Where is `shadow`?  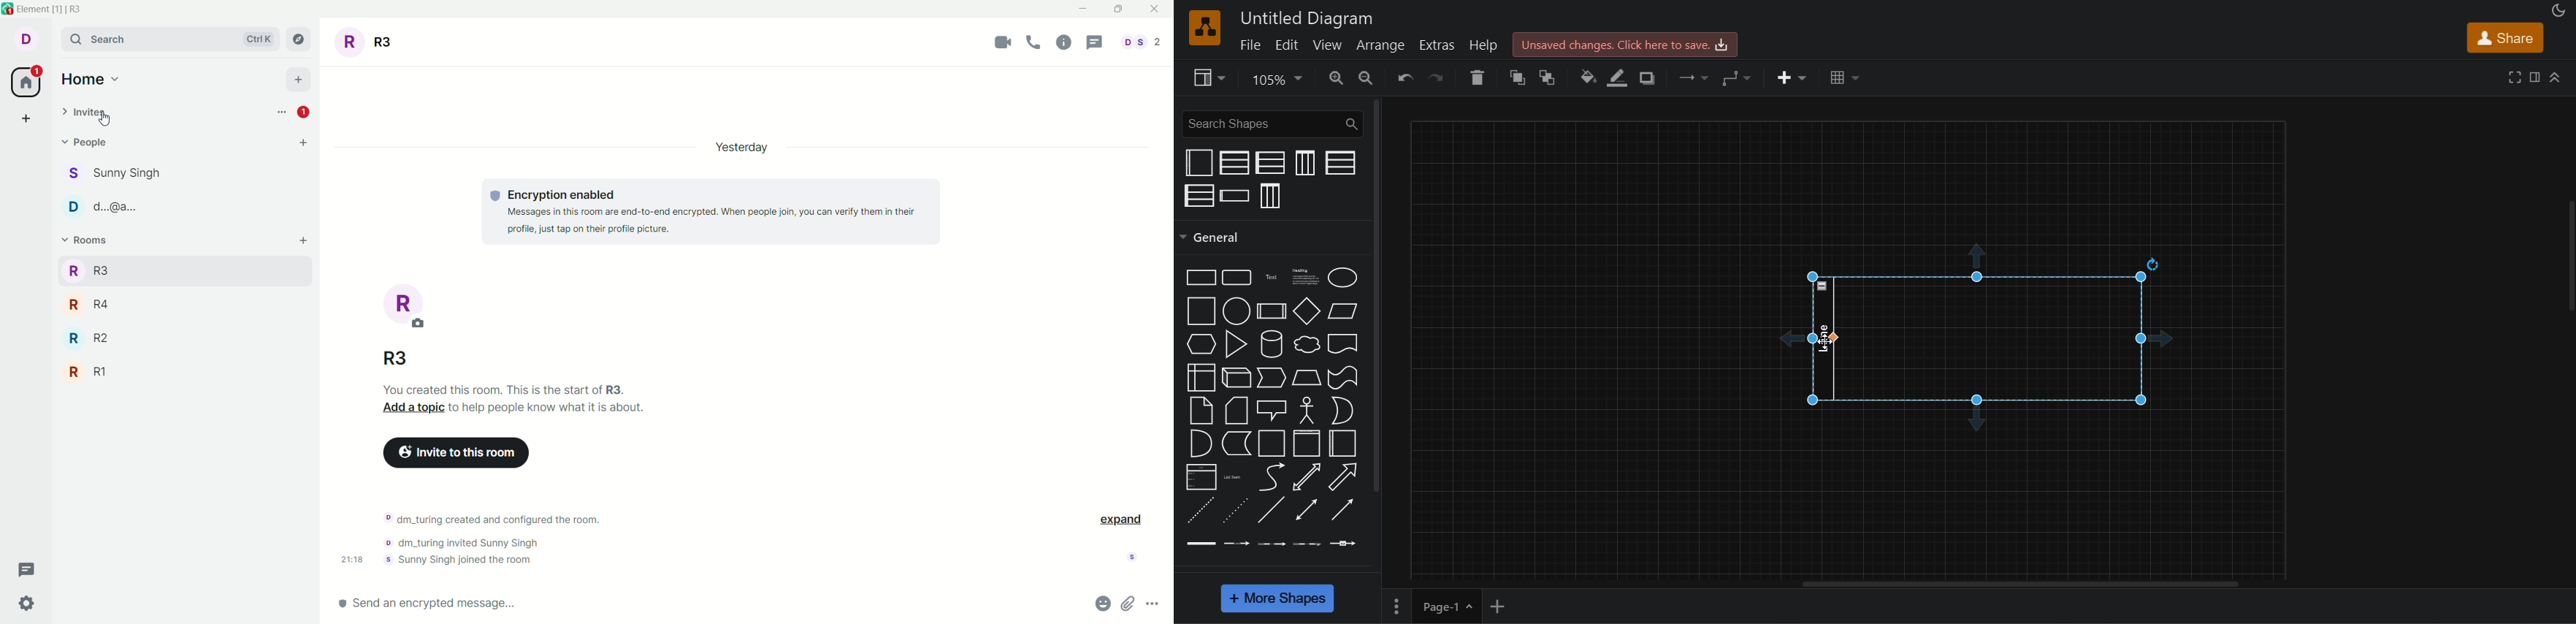
shadow is located at coordinates (1652, 80).